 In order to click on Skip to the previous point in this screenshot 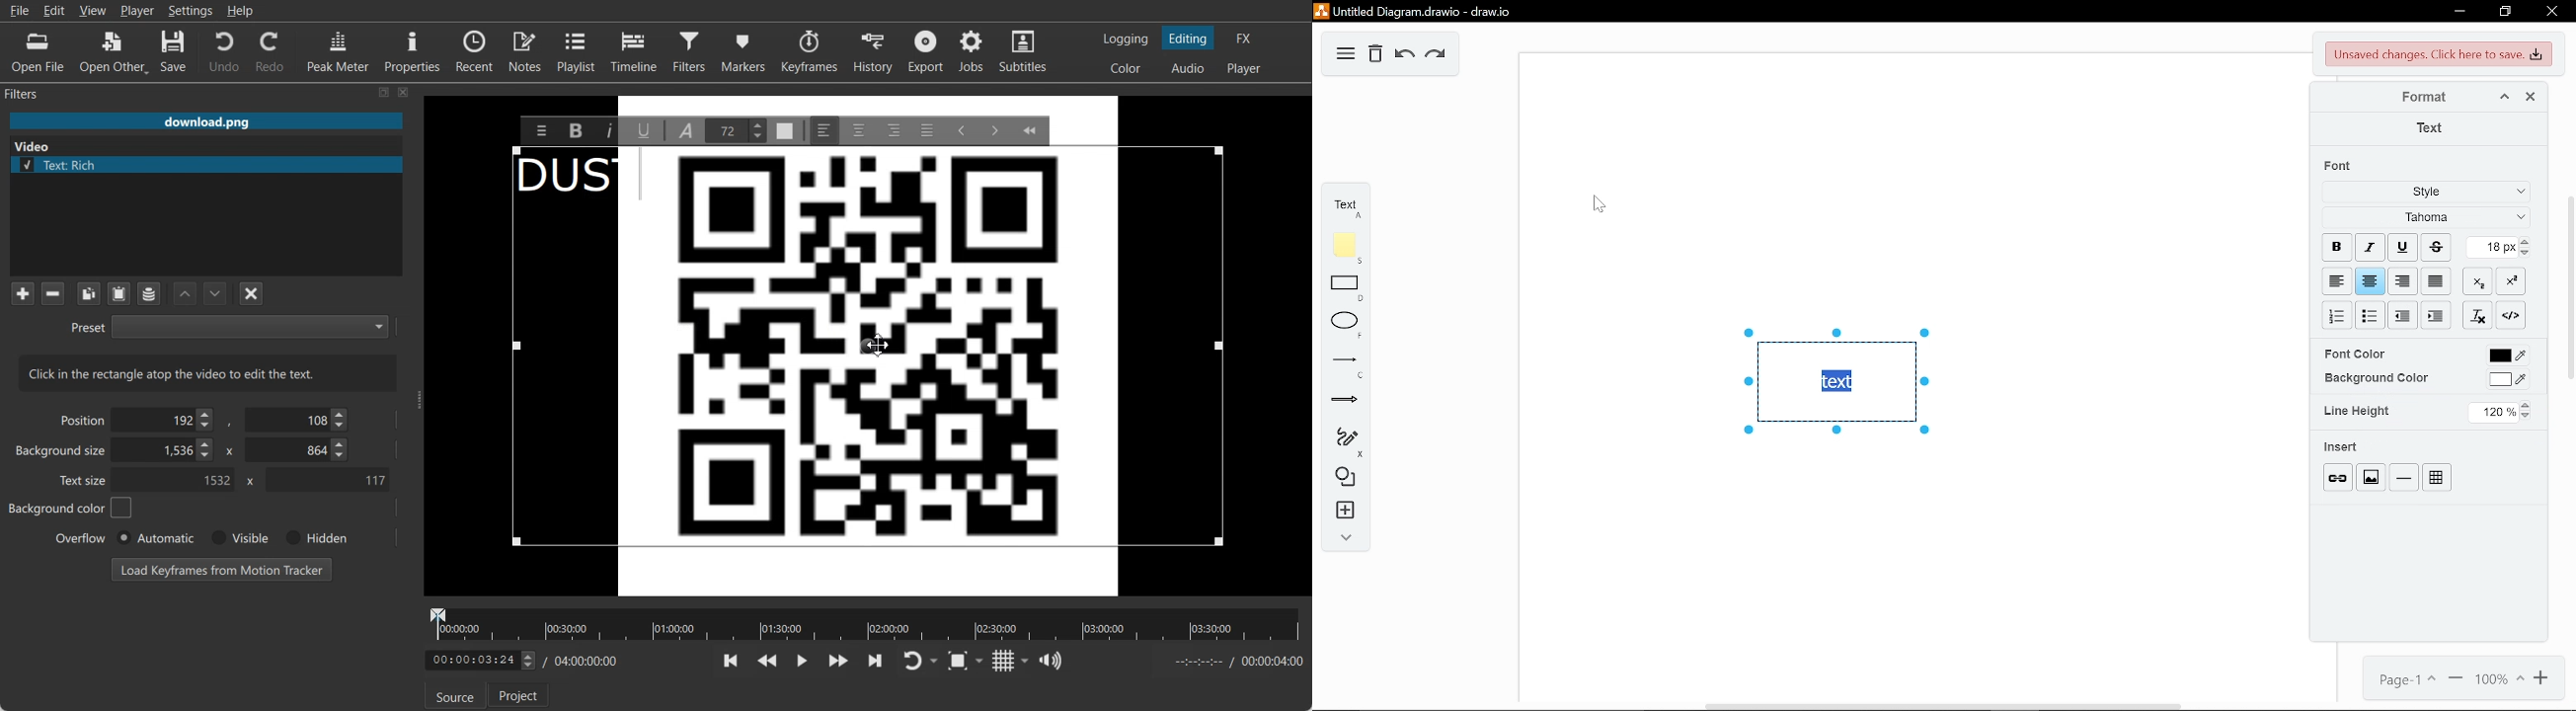, I will do `click(732, 661)`.